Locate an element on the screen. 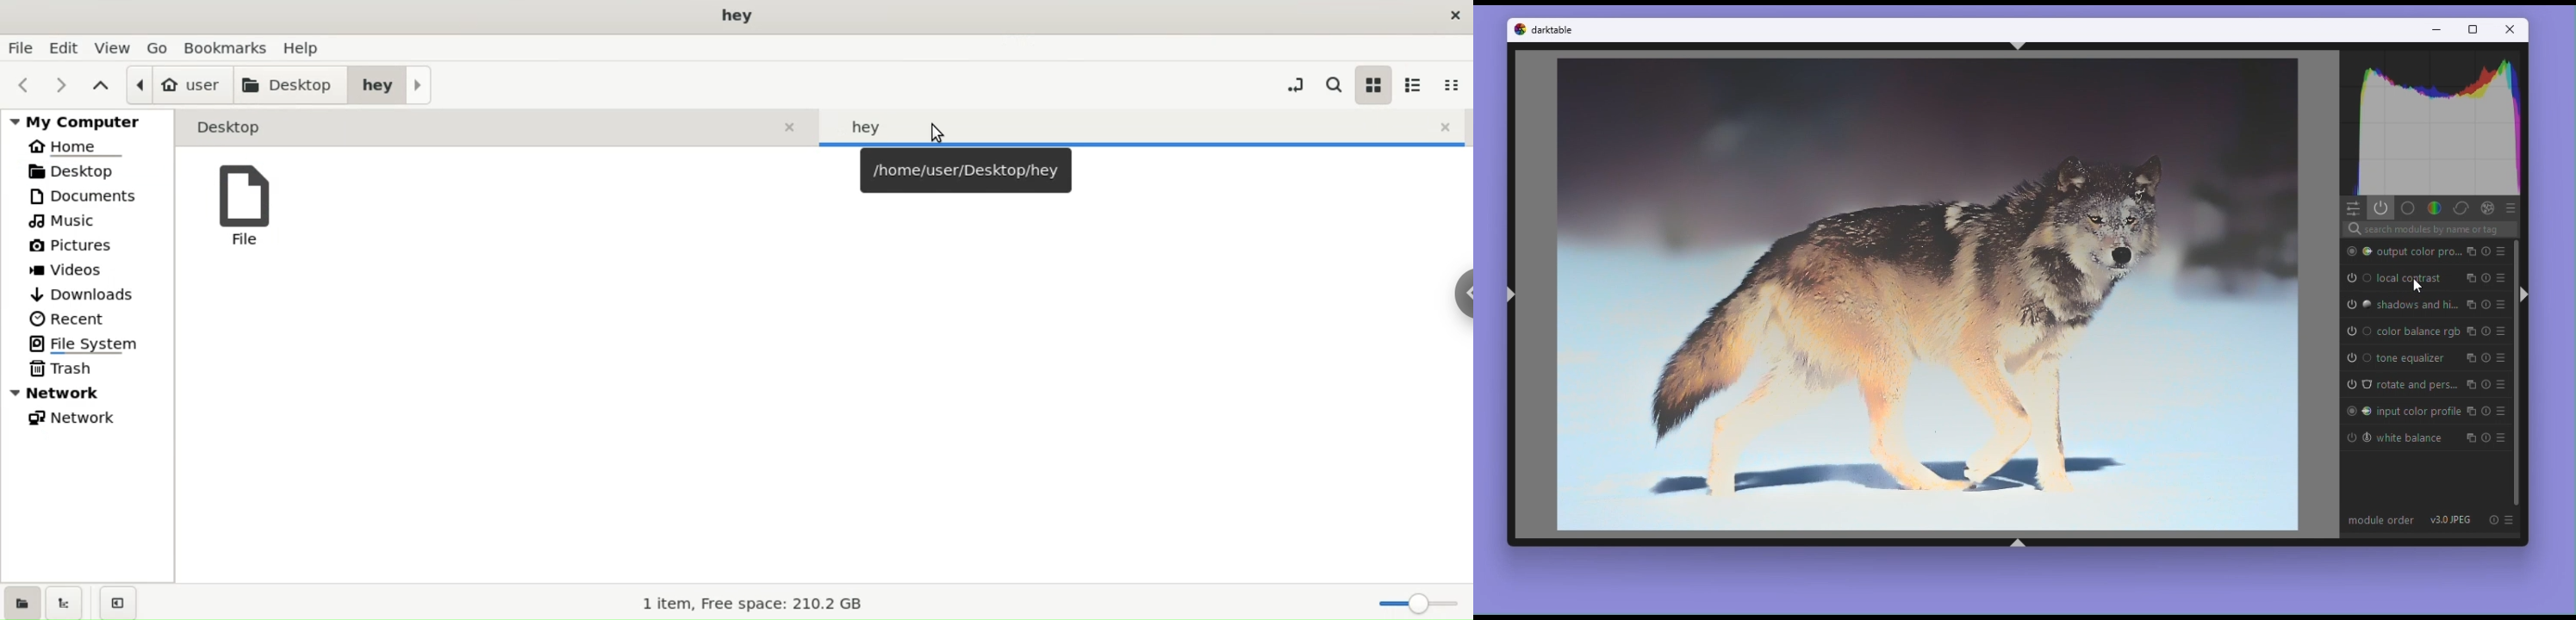 This screenshot has width=2576, height=644. network is located at coordinates (94, 417).